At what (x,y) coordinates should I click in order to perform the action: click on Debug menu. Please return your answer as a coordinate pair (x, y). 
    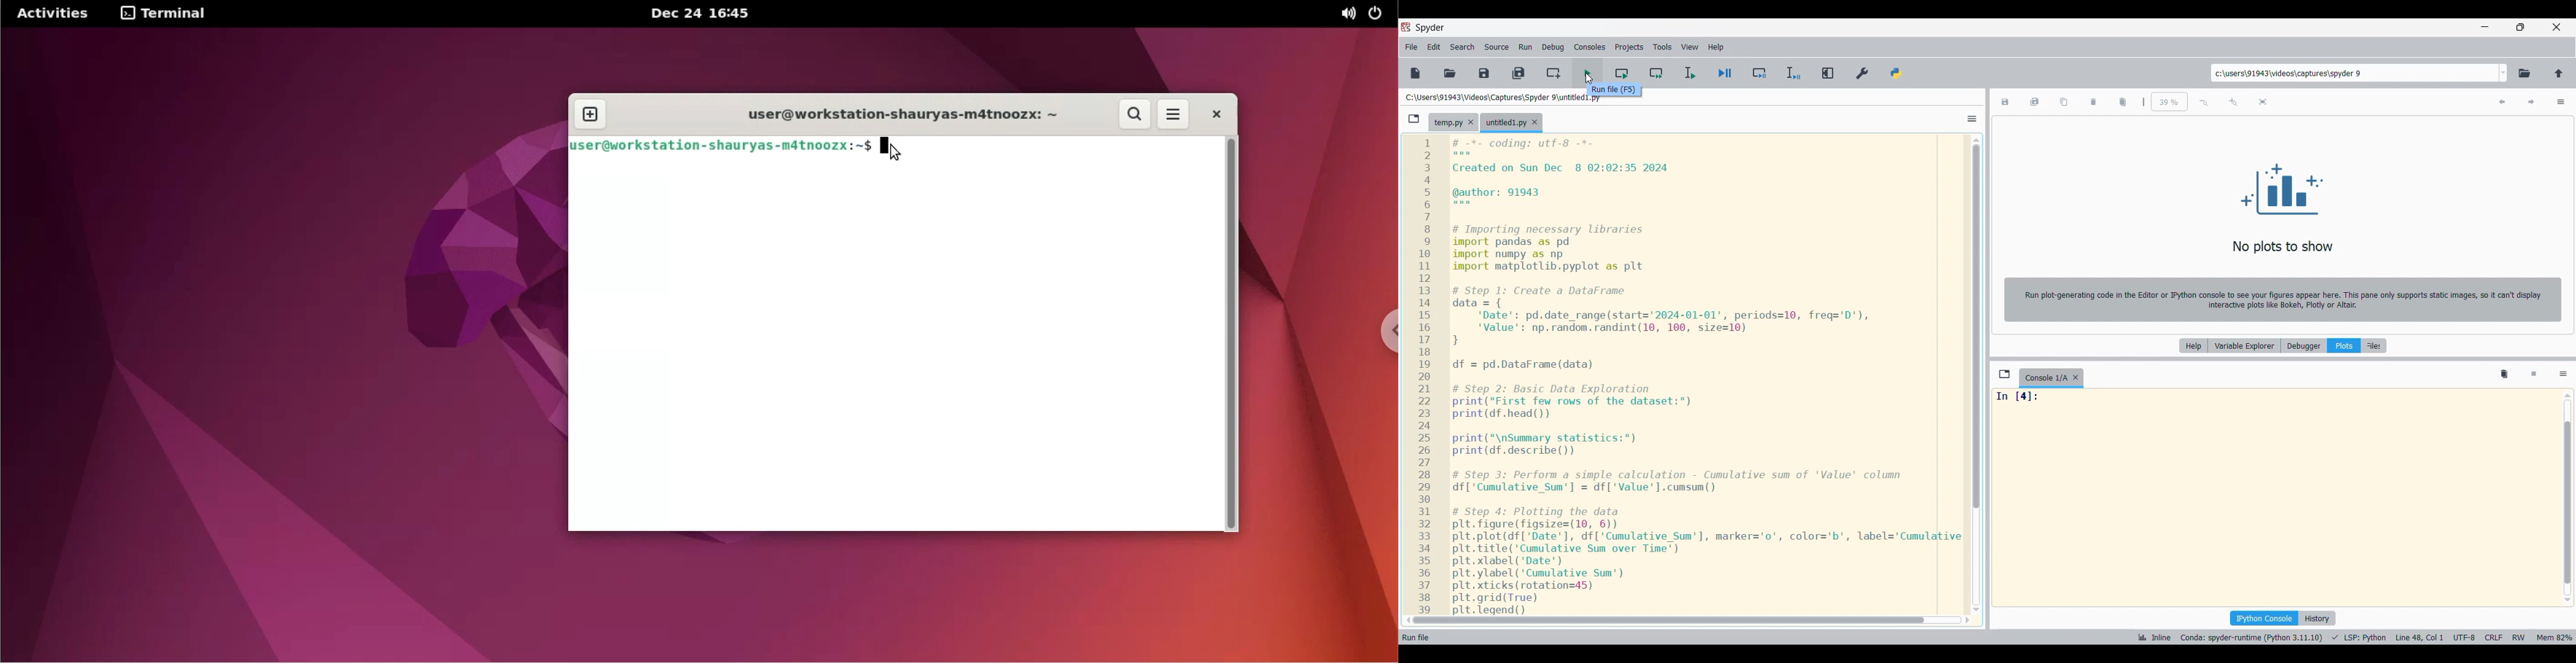
    Looking at the image, I should click on (1554, 47).